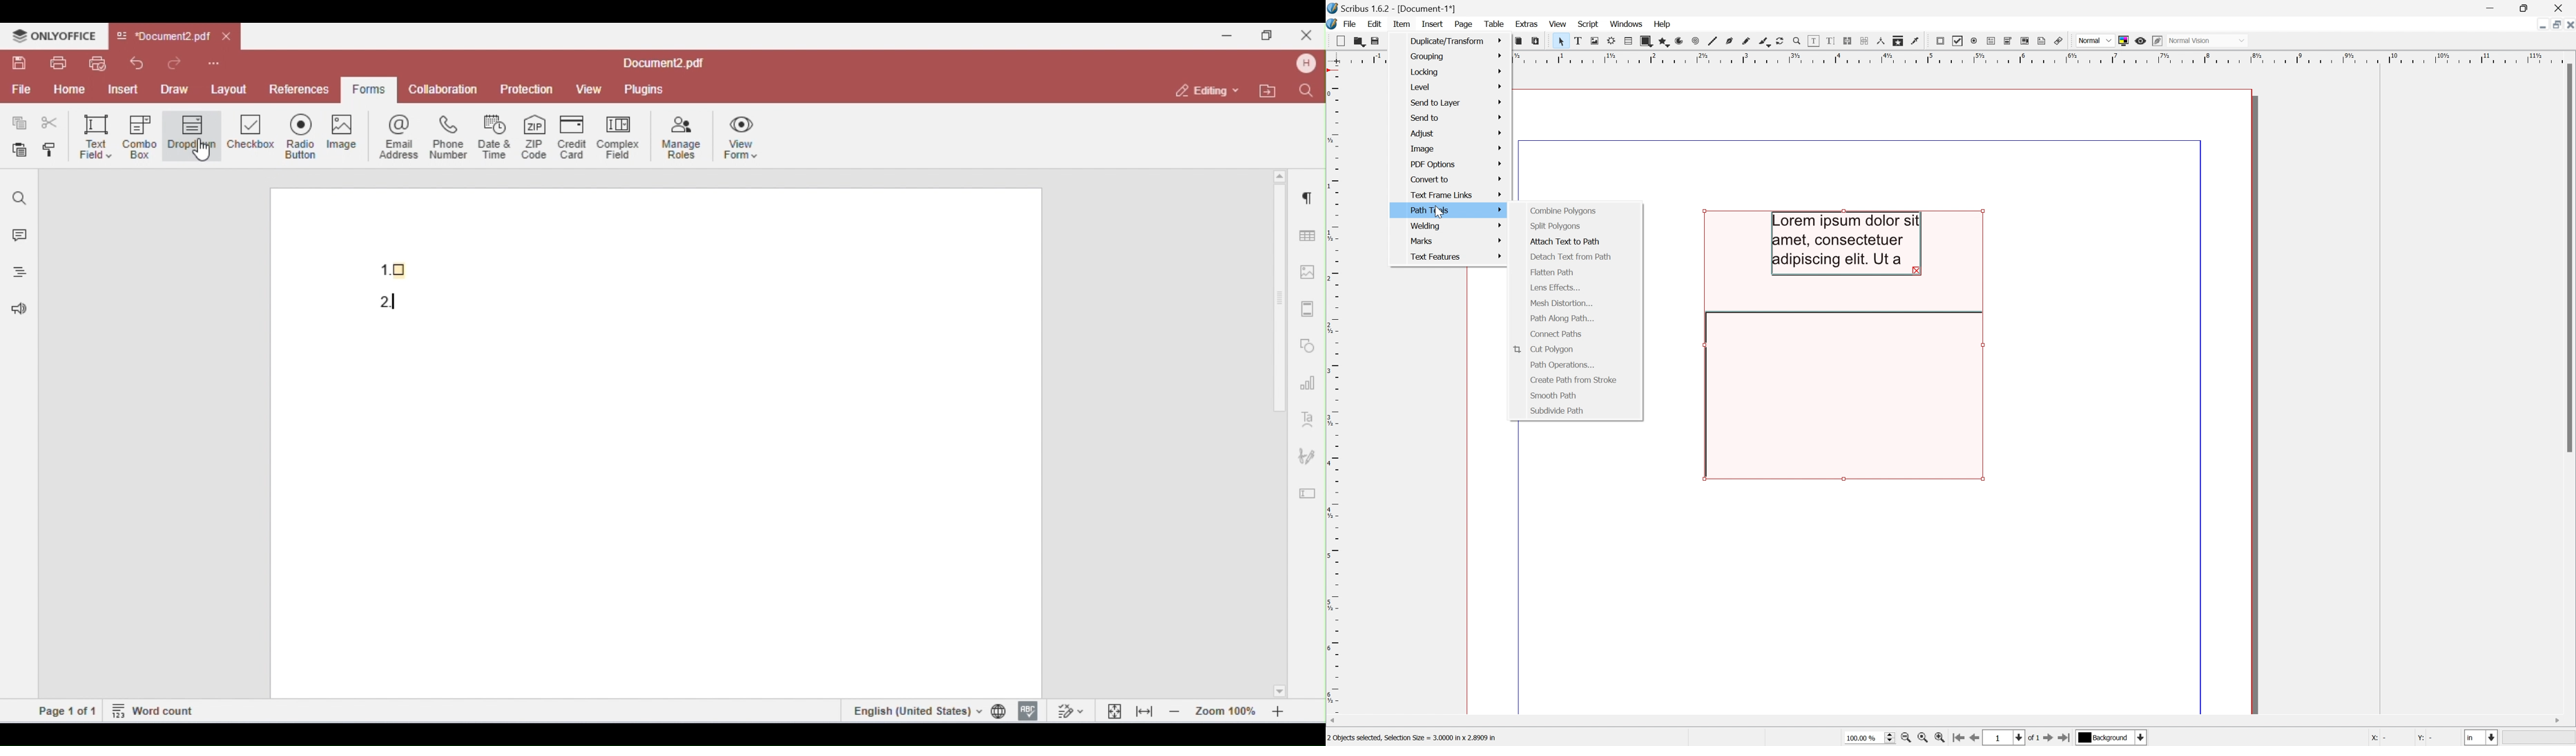 The width and height of the screenshot is (2576, 756). I want to click on X: 4.0238, so click(2386, 739).